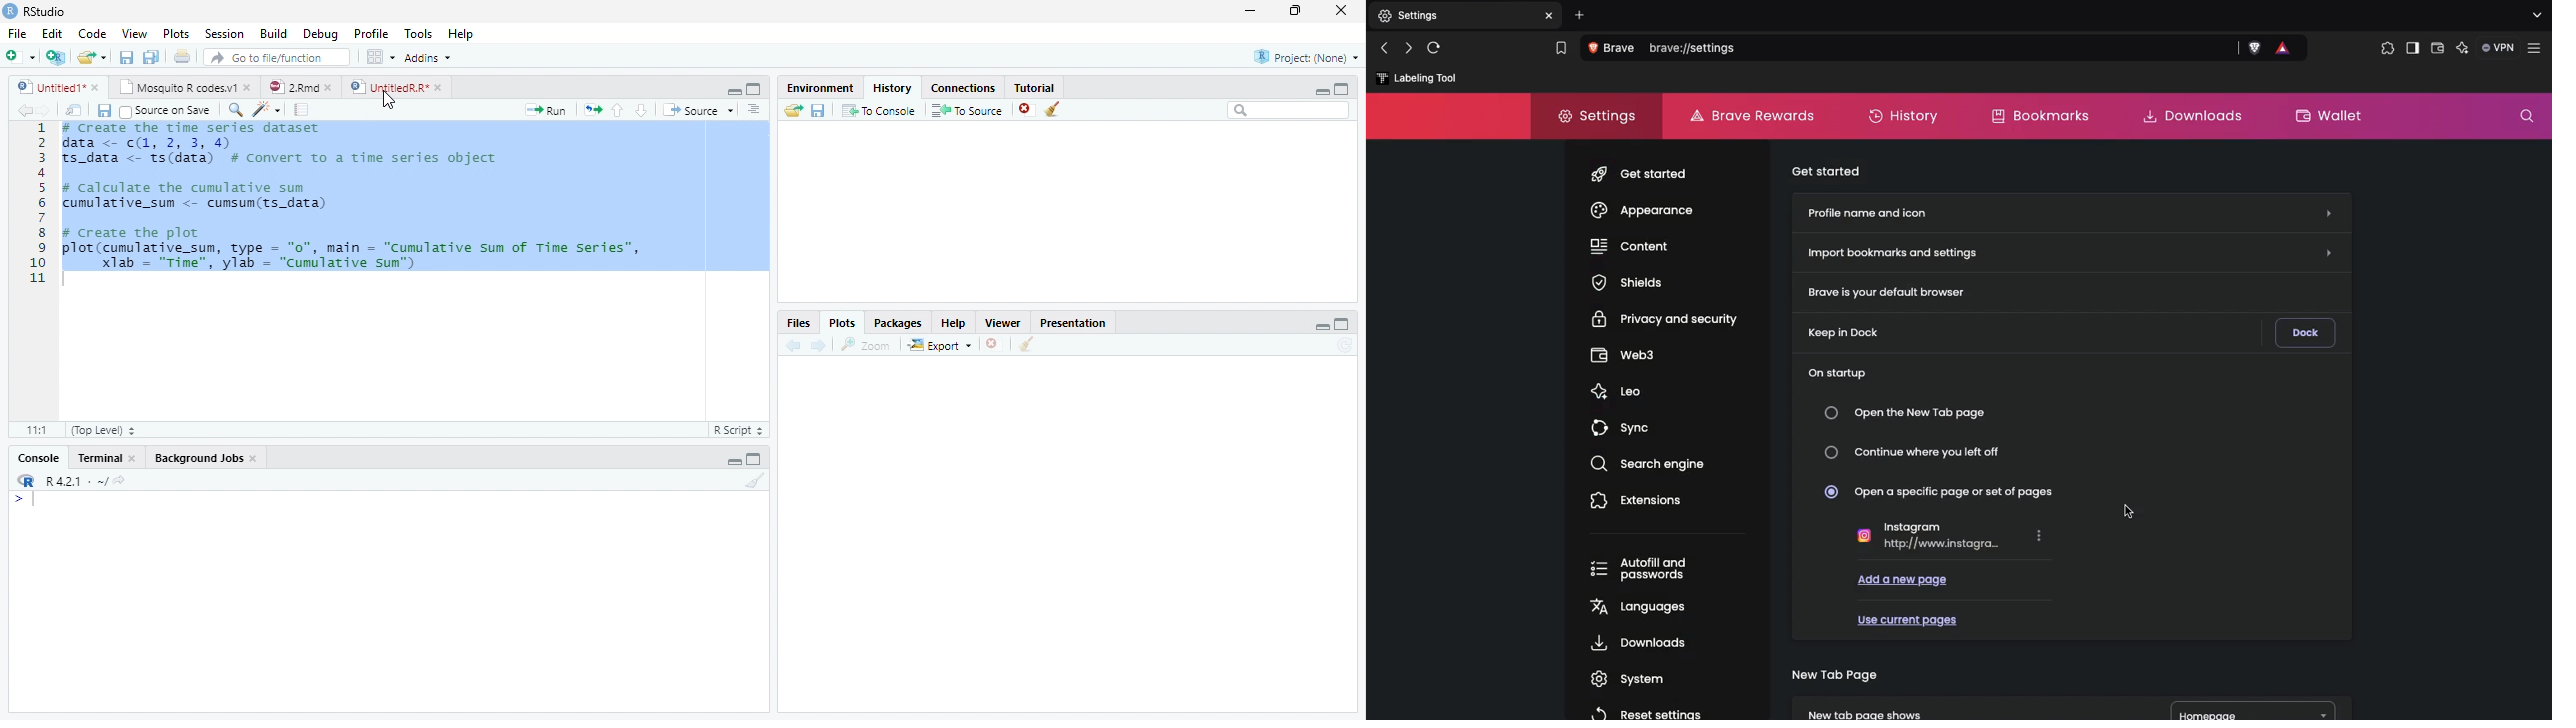  Describe the element at coordinates (1307, 57) in the screenshot. I see `Project (None)` at that location.